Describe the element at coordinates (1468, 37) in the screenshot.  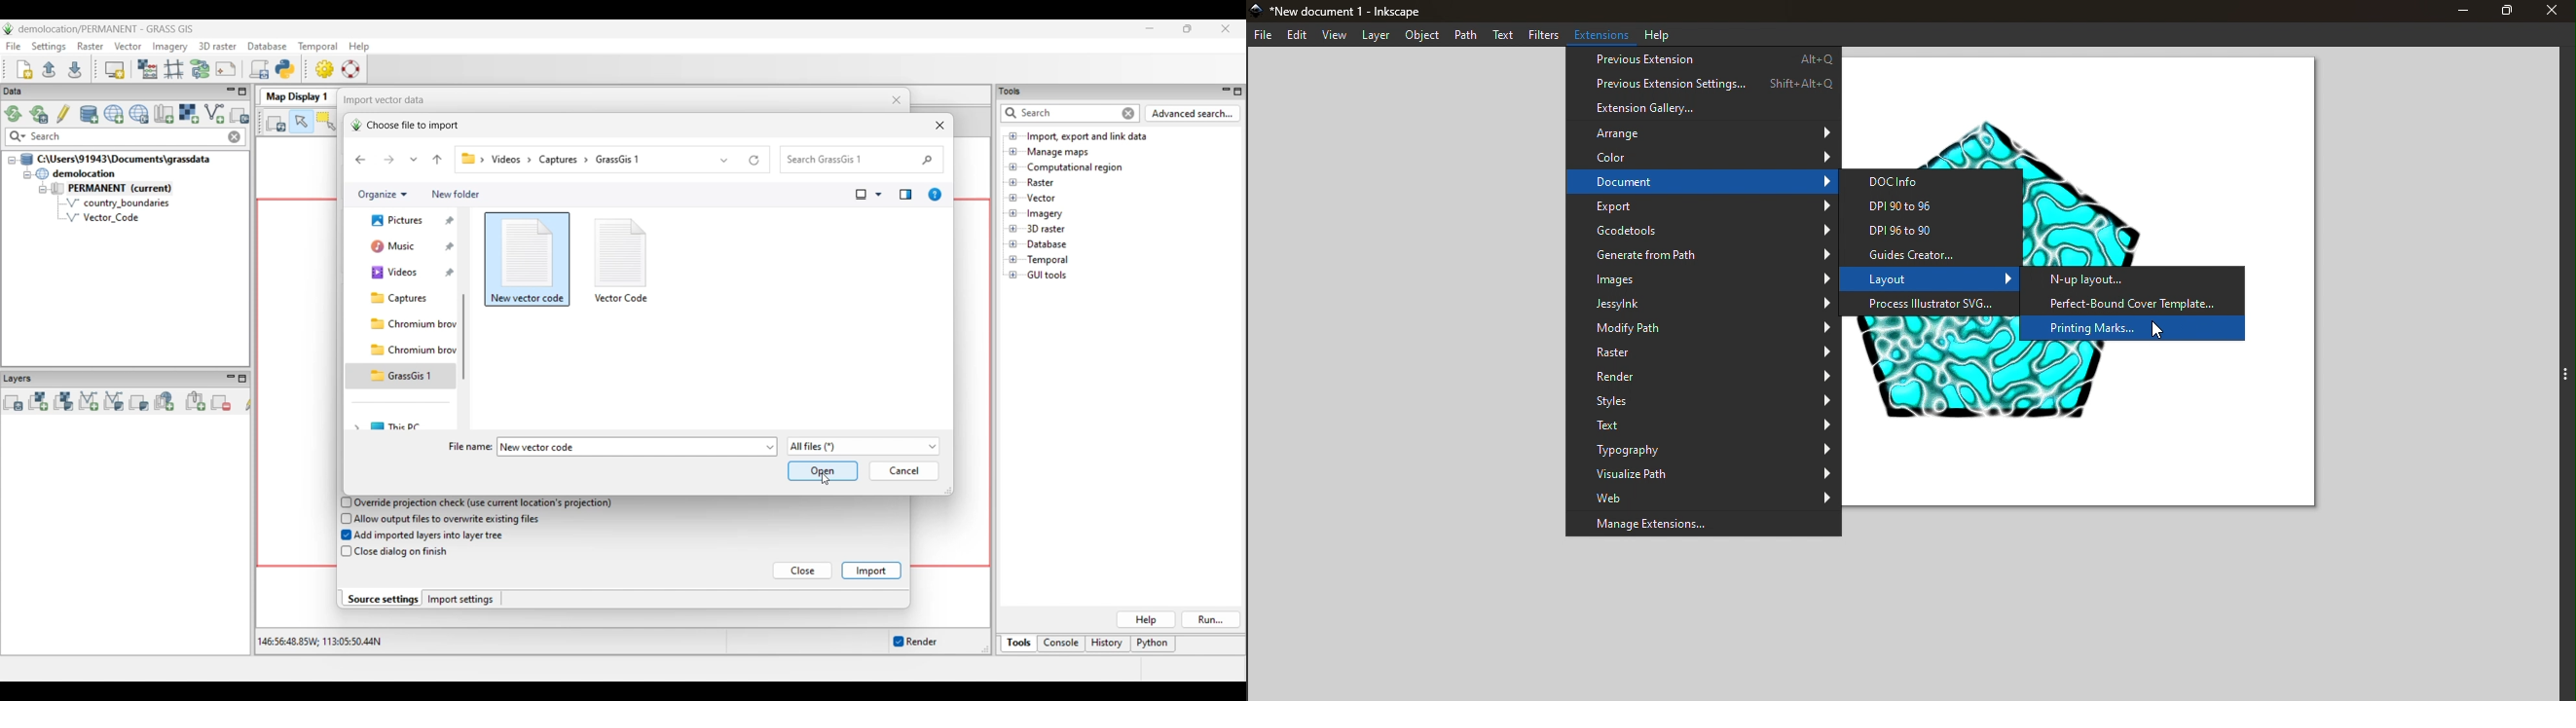
I see `Path` at that location.